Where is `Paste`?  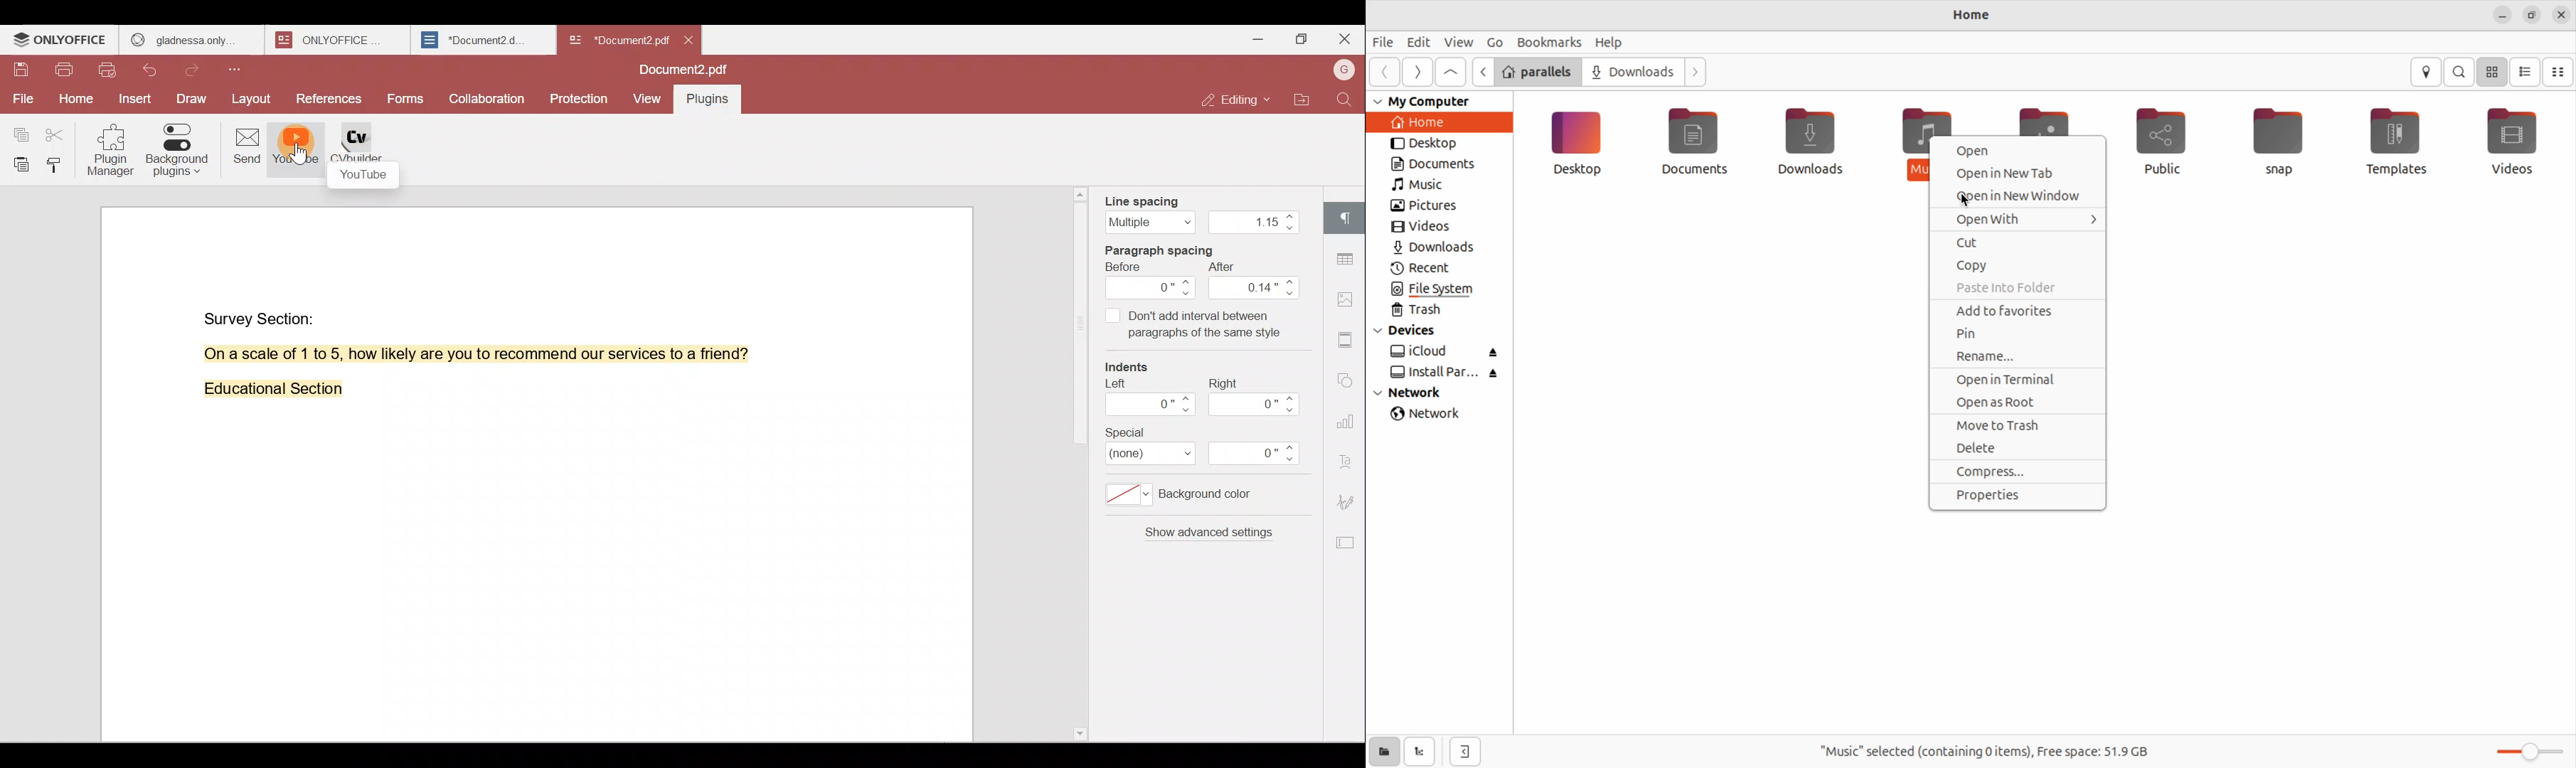
Paste is located at coordinates (17, 164).